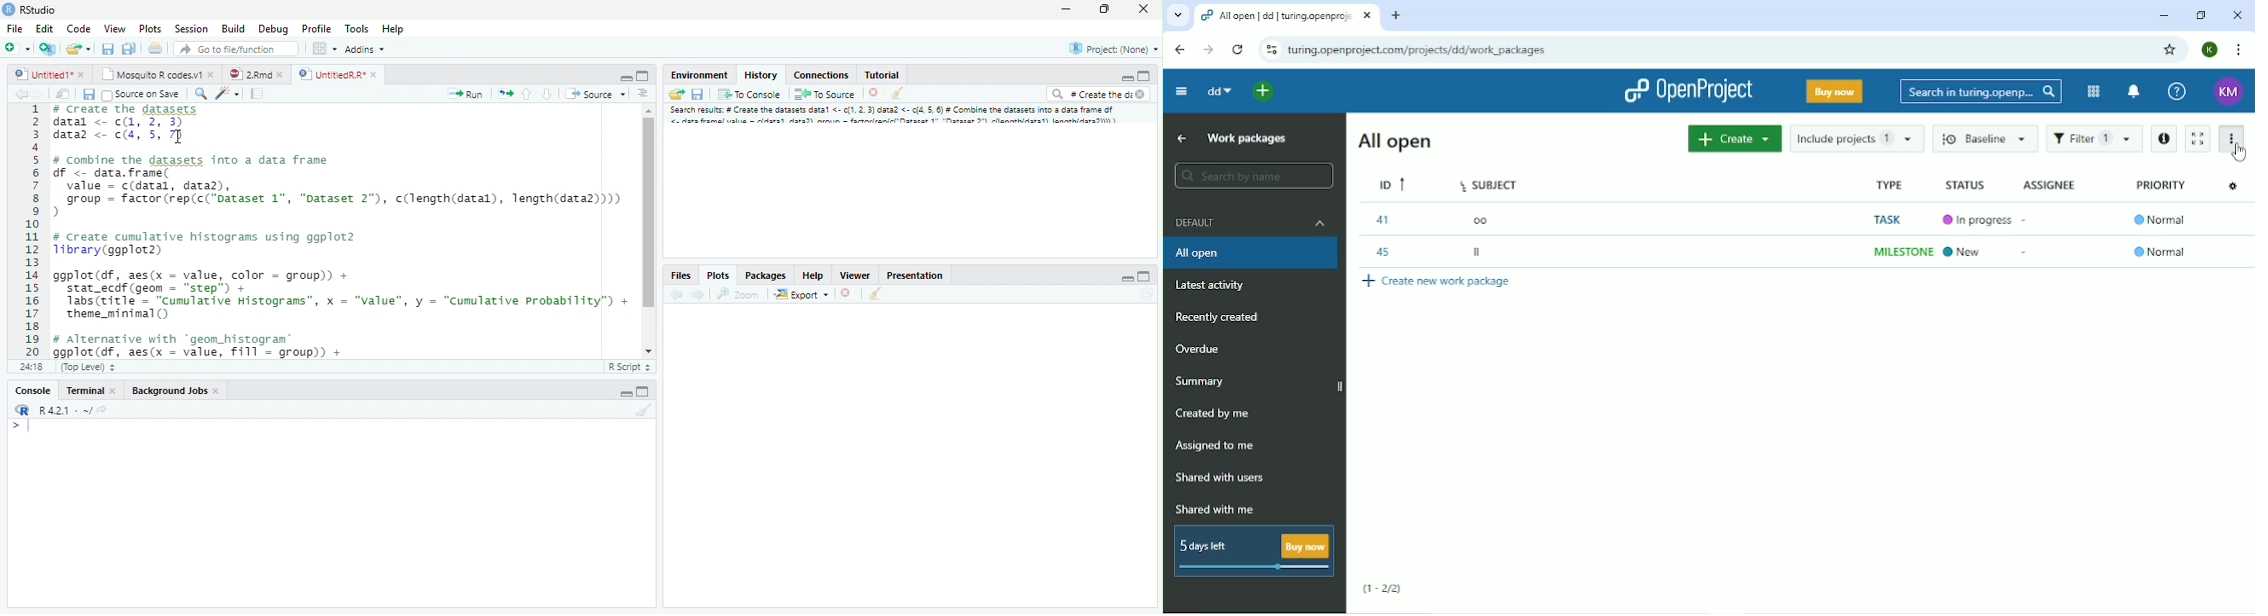 This screenshot has width=2268, height=616. Describe the element at coordinates (2176, 92) in the screenshot. I see `Help` at that location.